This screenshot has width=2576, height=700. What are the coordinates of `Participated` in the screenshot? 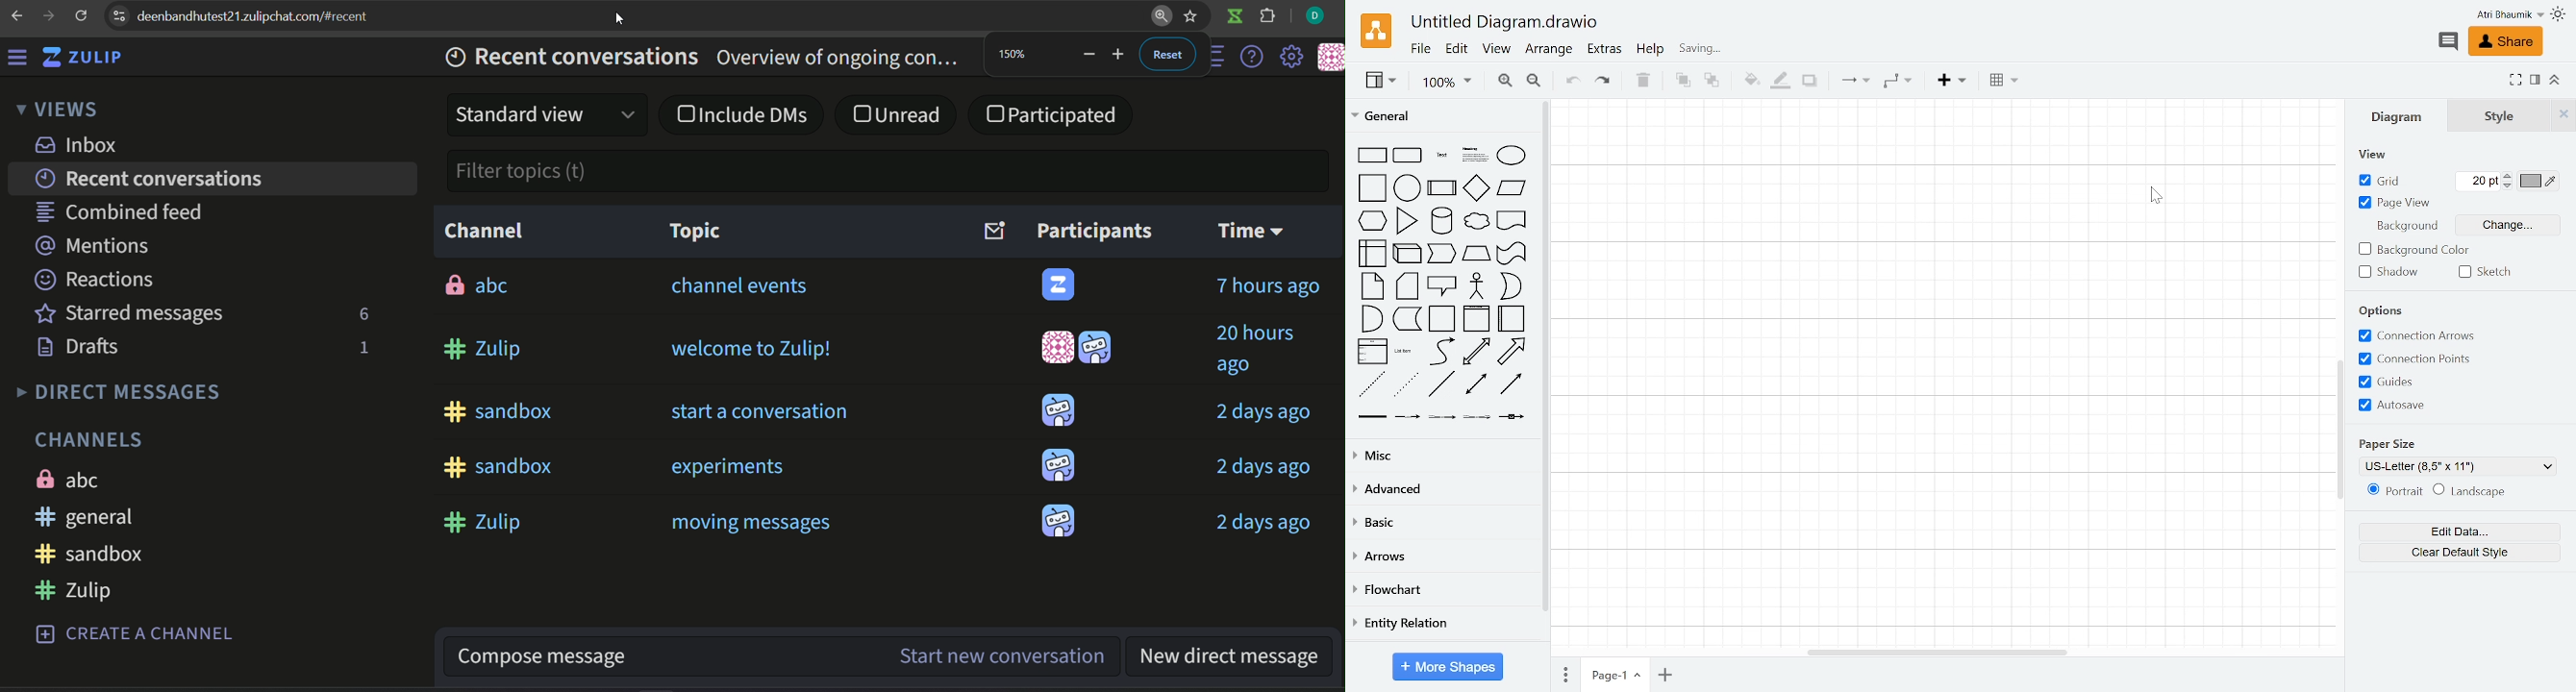 It's located at (1053, 116).